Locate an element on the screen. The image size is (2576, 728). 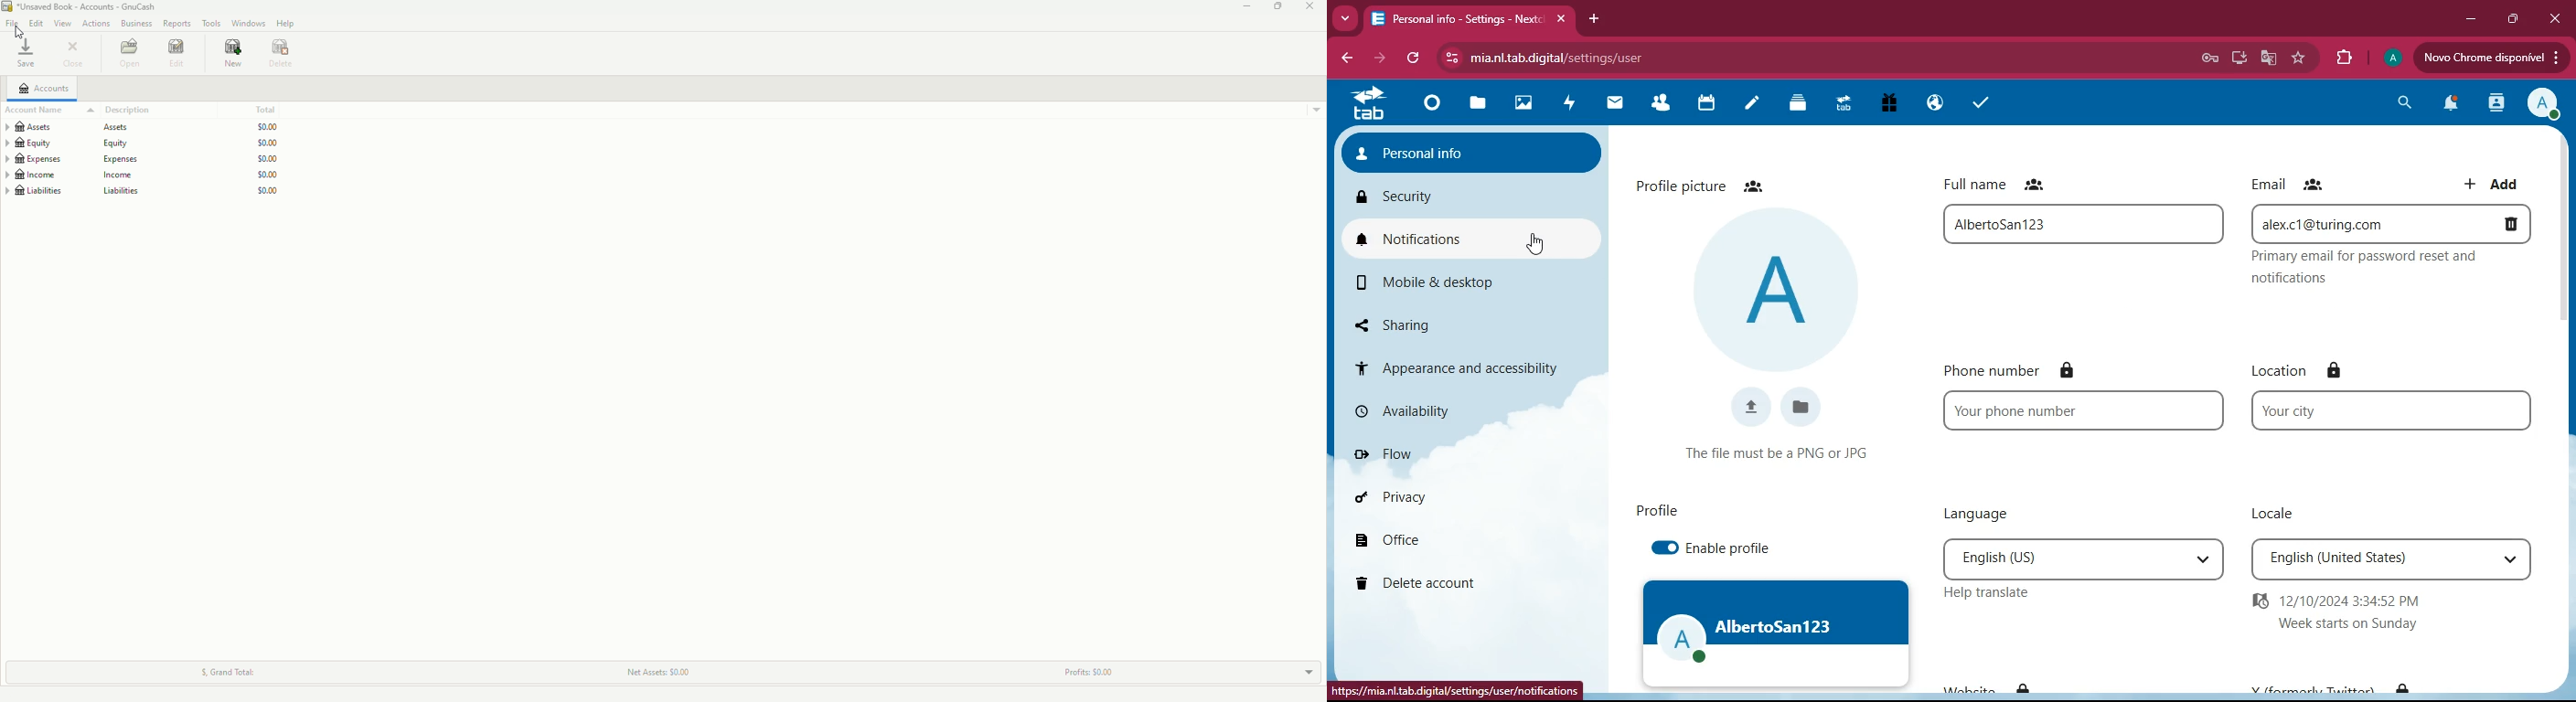
View is located at coordinates (62, 23).